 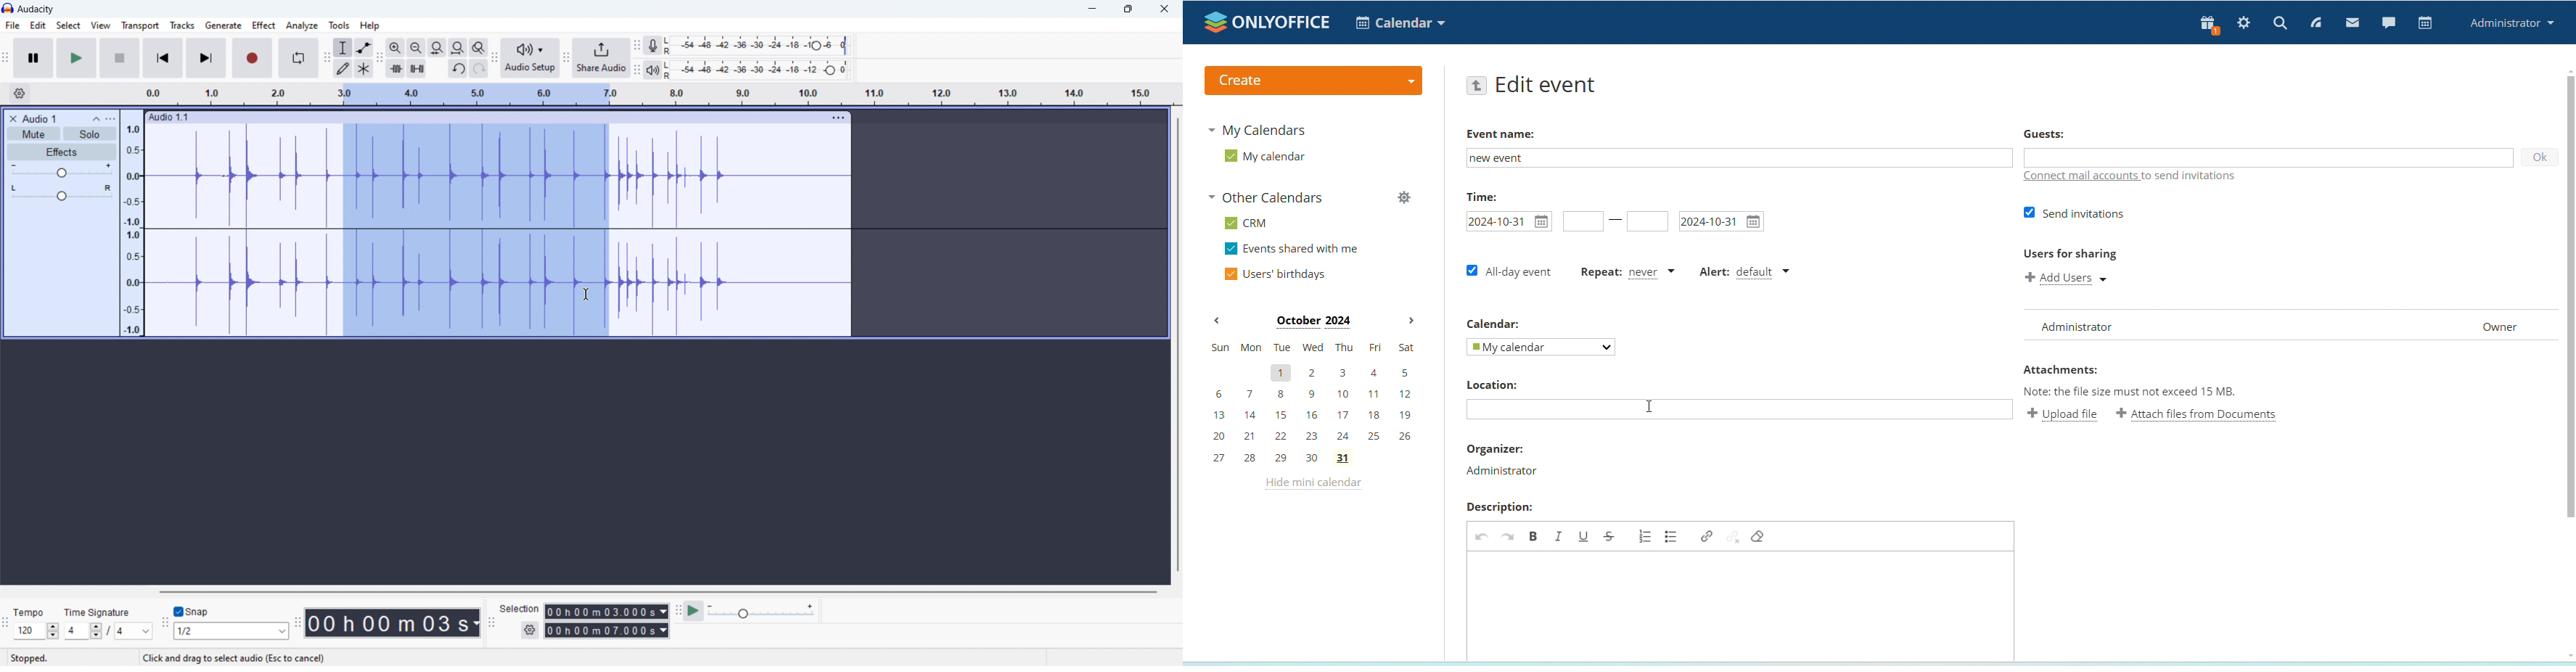 What do you see at coordinates (530, 630) in the screenshot?
I see `settings` at bounding box center [530, 630].